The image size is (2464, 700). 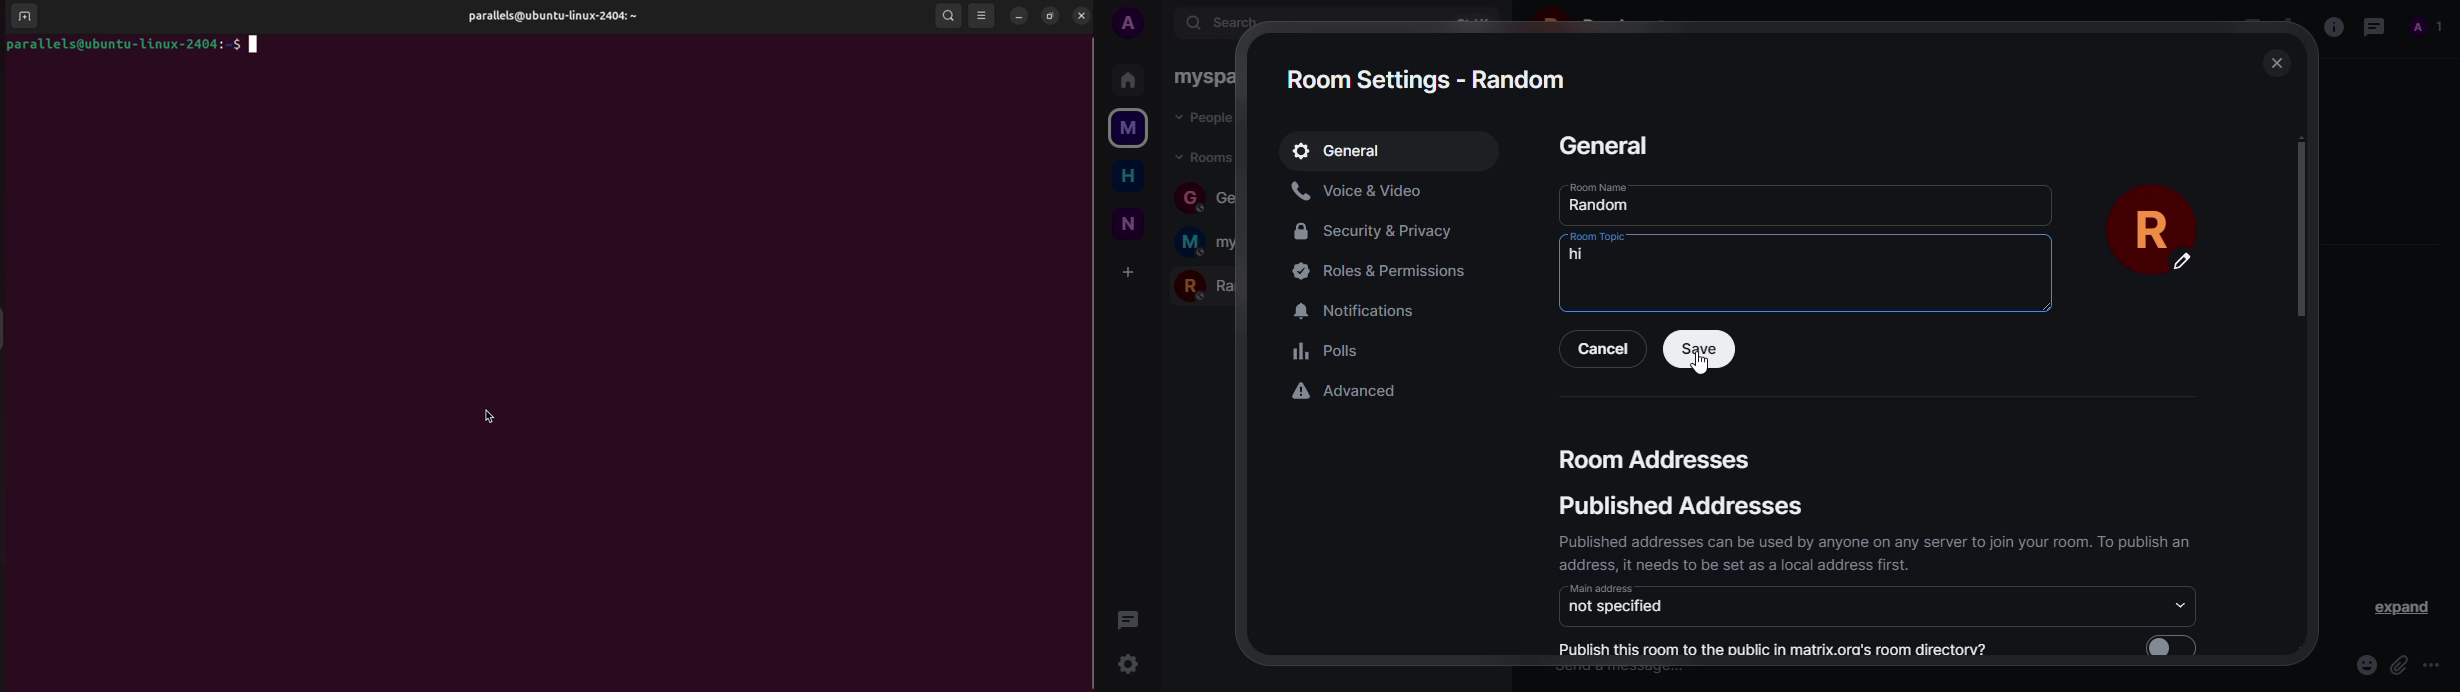 What do you see at coordinates (1602, 589) in the screenshot?
I see `main address` at bounding box center [1602, 589].